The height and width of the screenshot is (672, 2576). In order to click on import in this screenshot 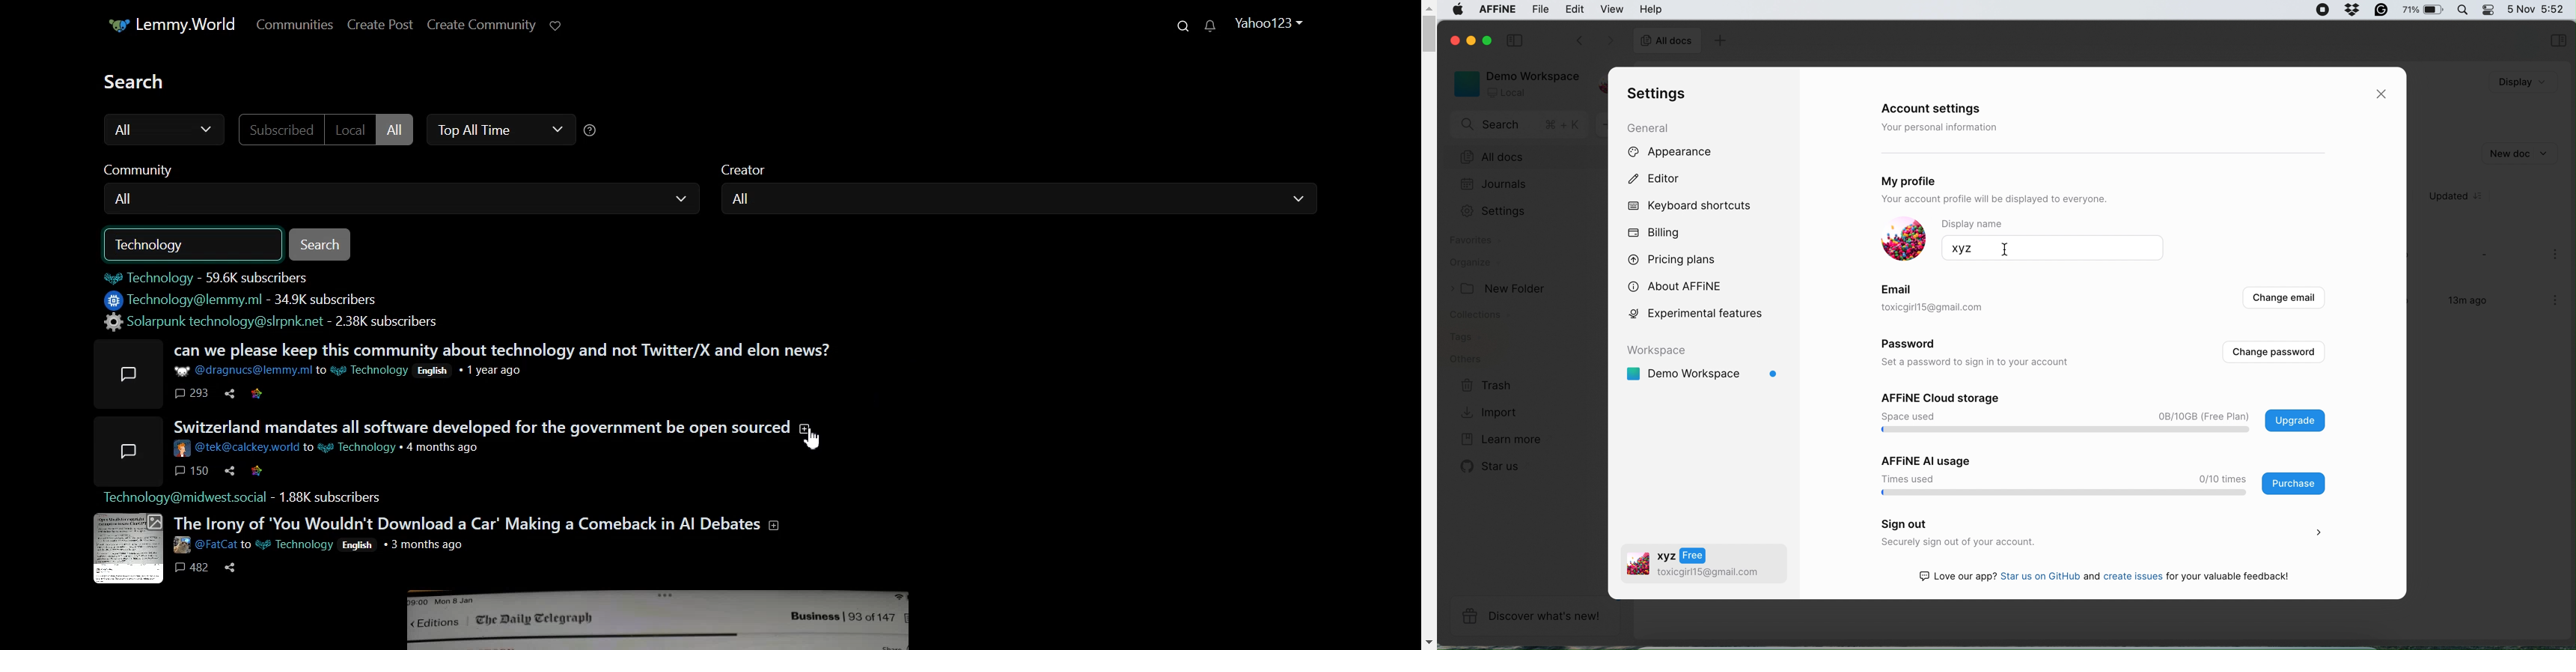, I will do `click(1491, 411)`.